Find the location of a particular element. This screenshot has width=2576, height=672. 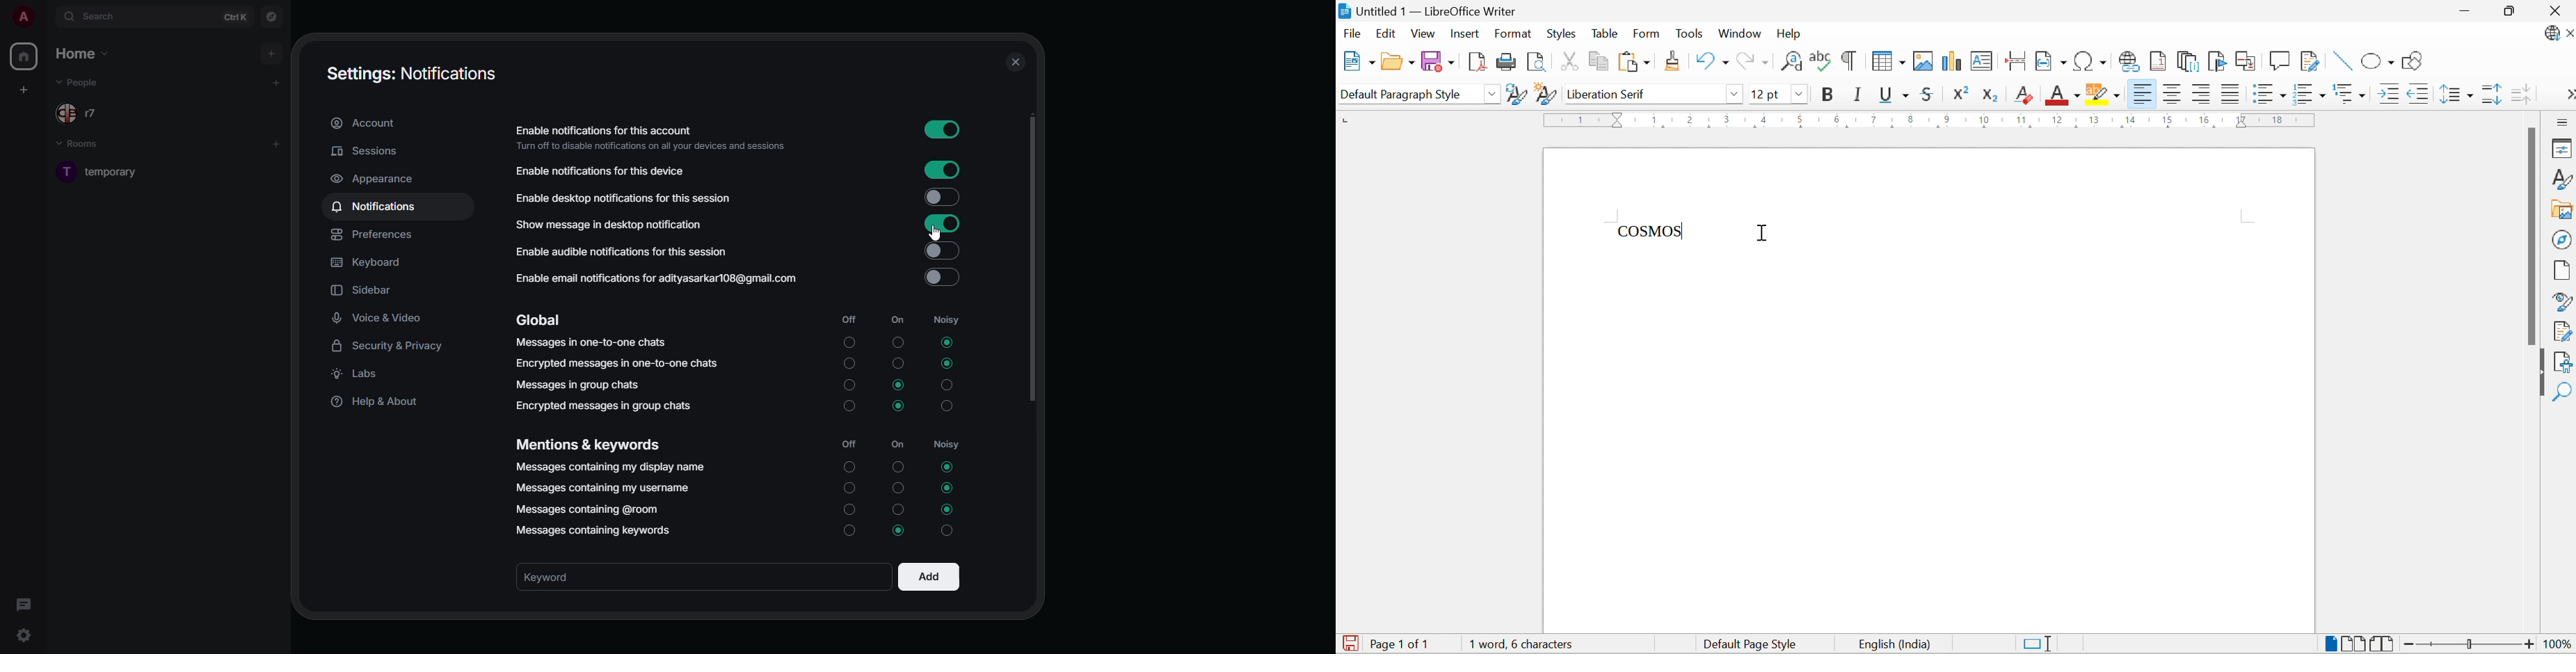

search is located at coordinates (103, 17).